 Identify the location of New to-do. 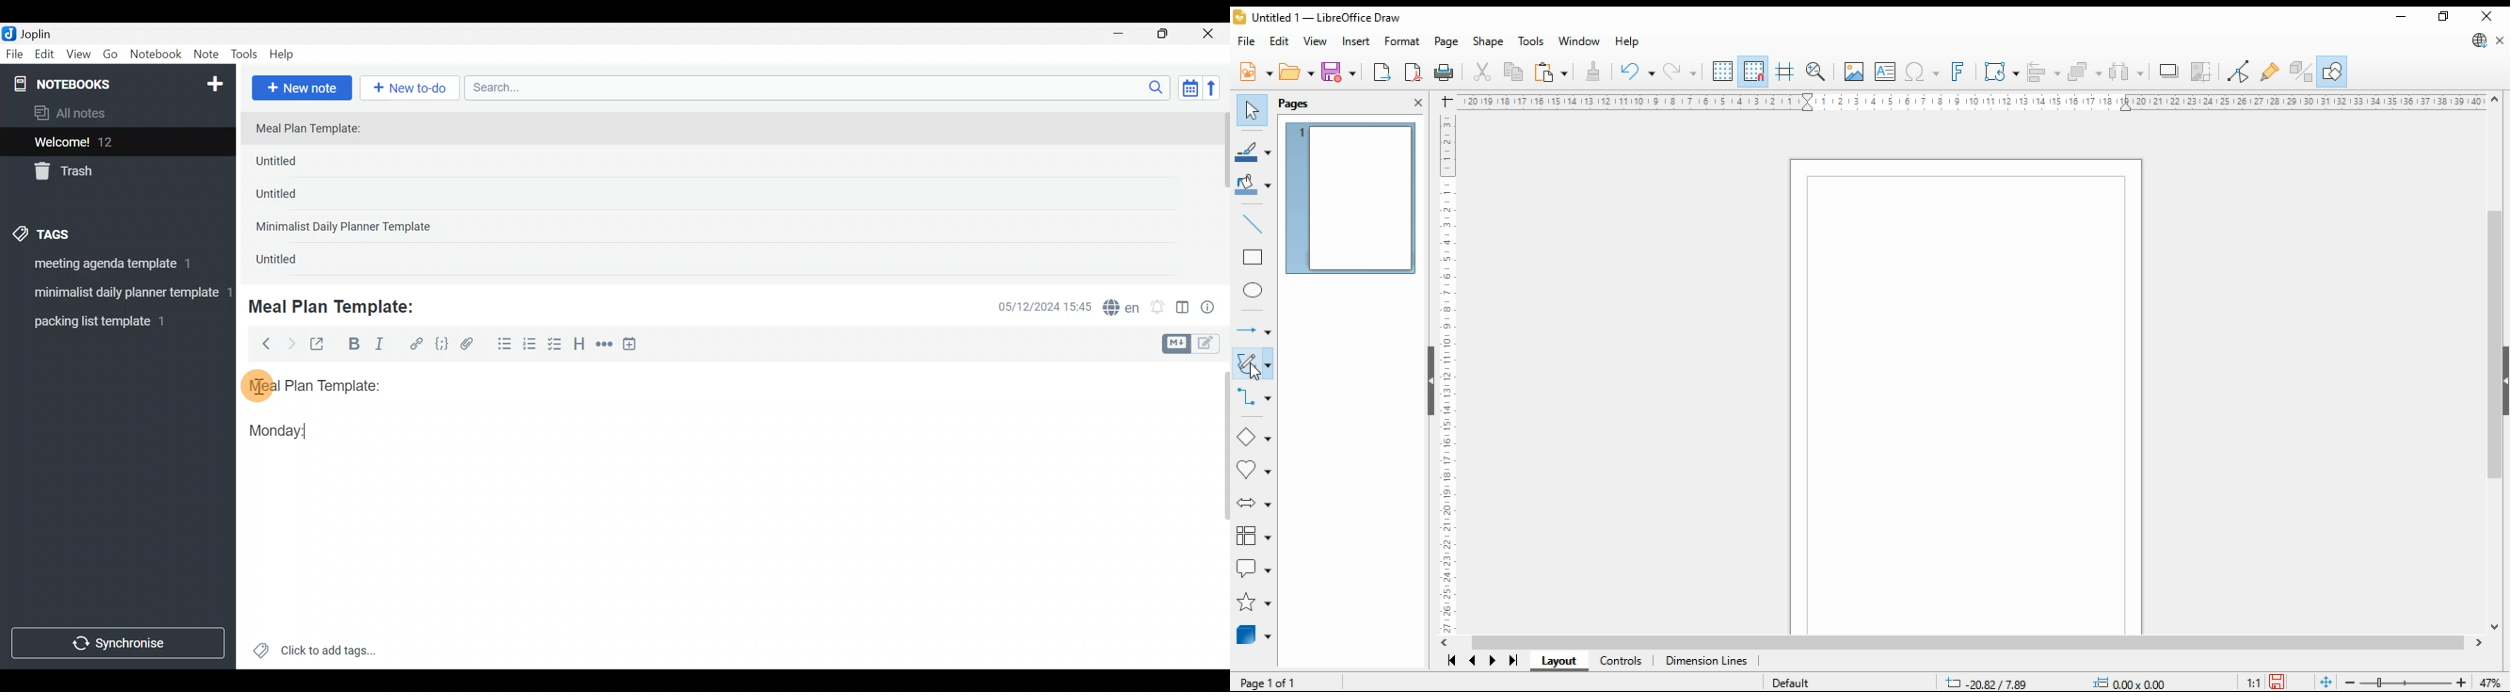
(413, 89).